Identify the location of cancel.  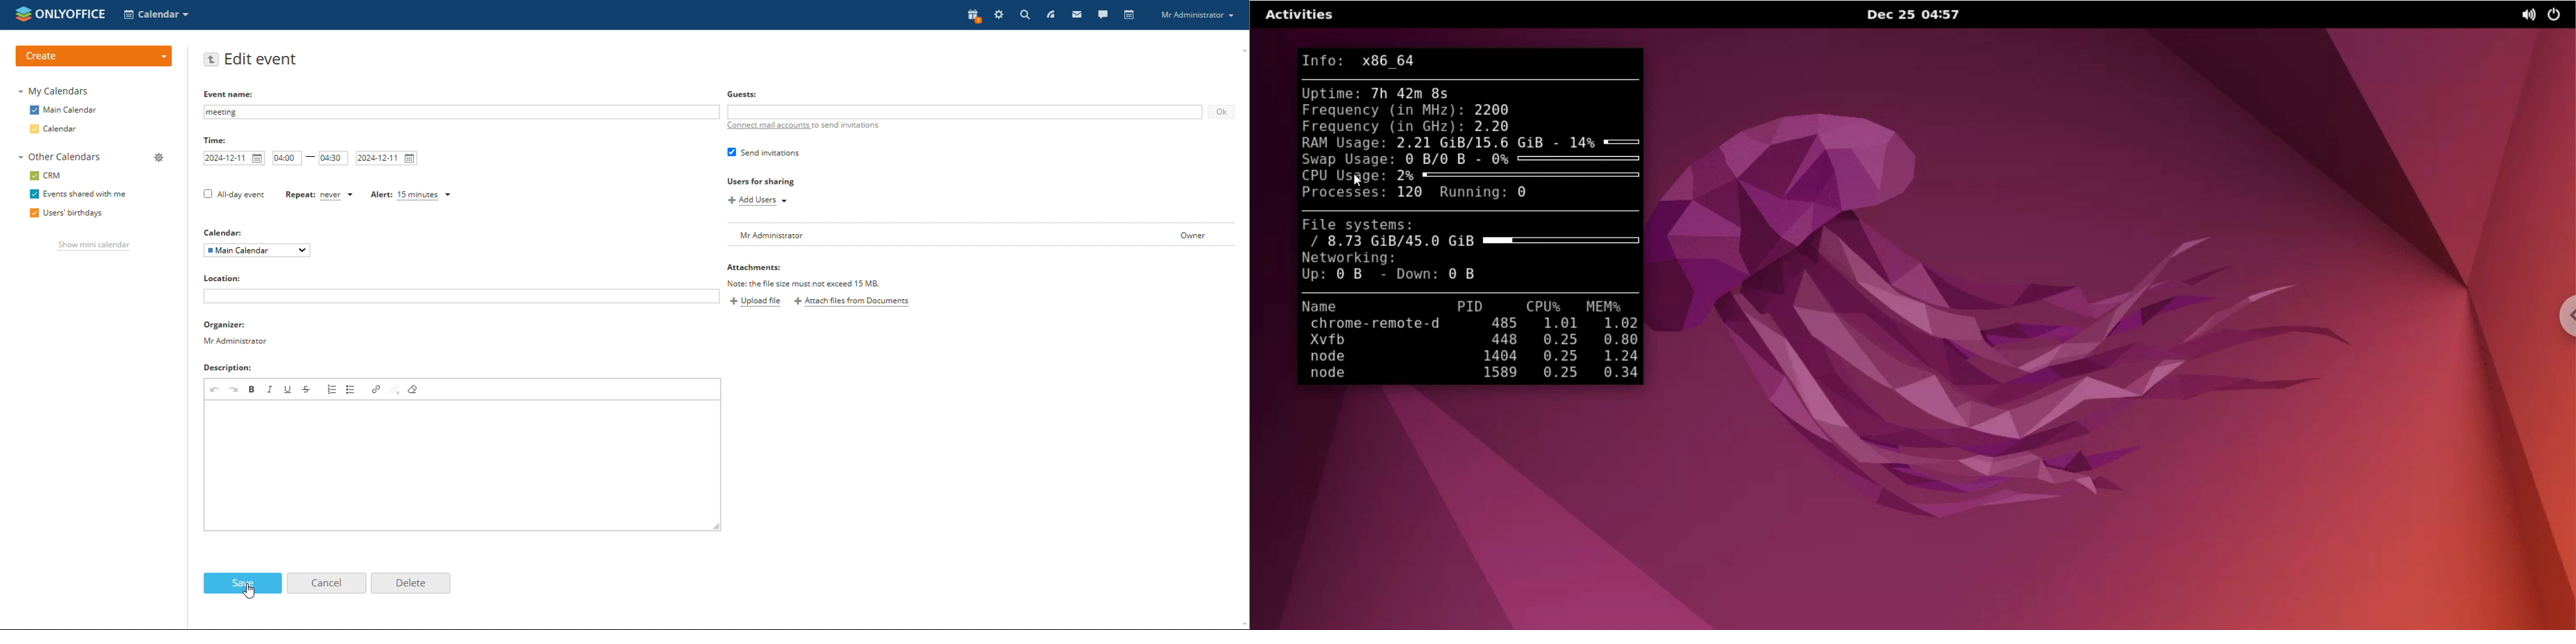
(326, 582).